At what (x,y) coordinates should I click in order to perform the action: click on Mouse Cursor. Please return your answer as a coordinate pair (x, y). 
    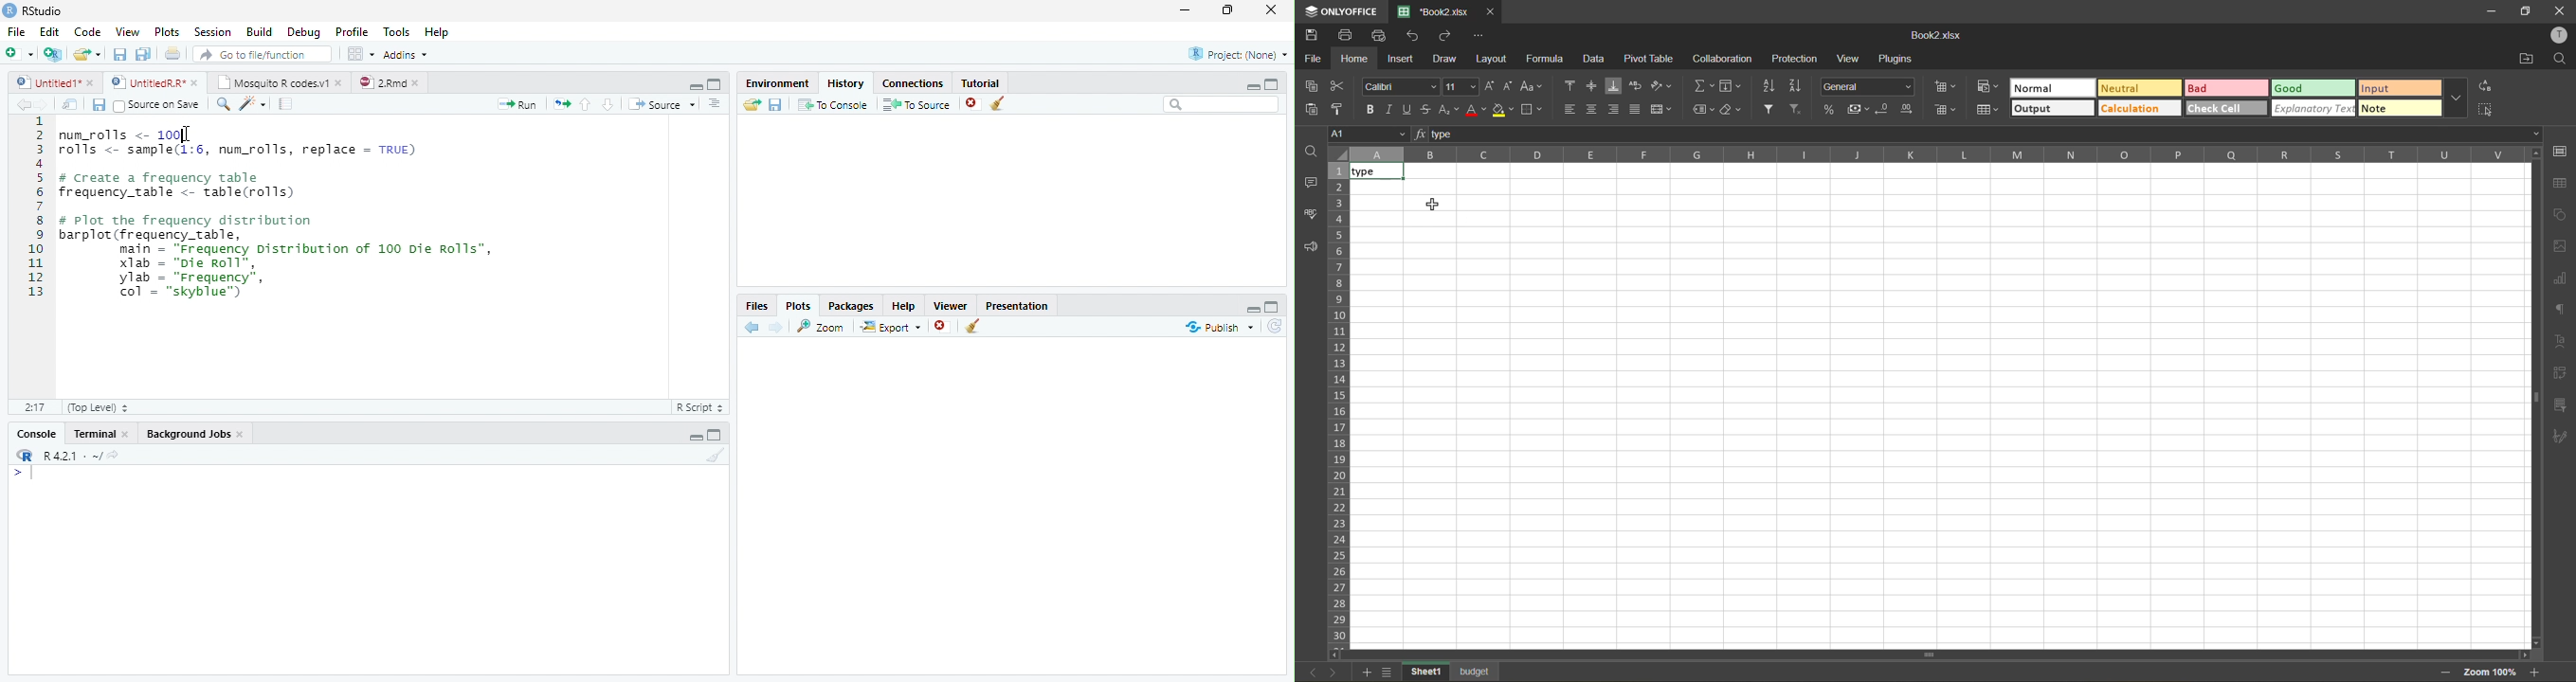
    Looking at the image, I should click on (182, 134).